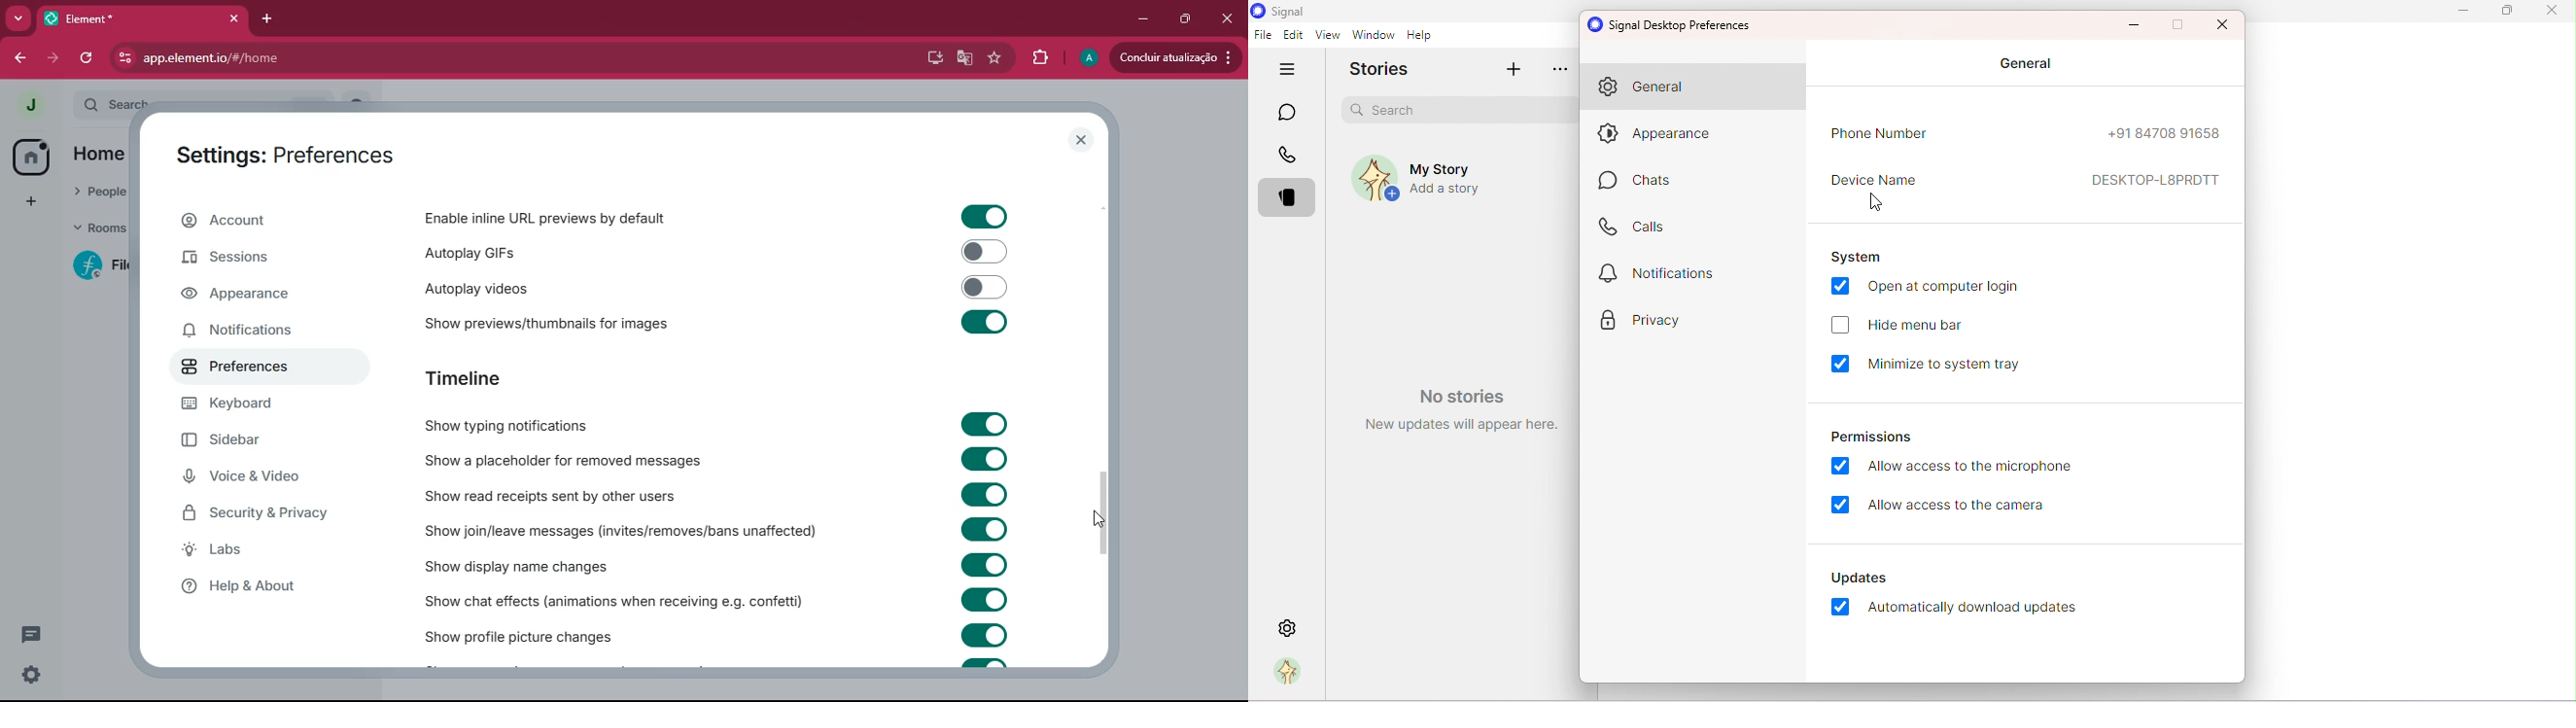 Image resolution: width=2576 pixels, height=728 pixels. Describe the element at coordinates (930, 58) in the screenshot. I see `desktop` at that location.